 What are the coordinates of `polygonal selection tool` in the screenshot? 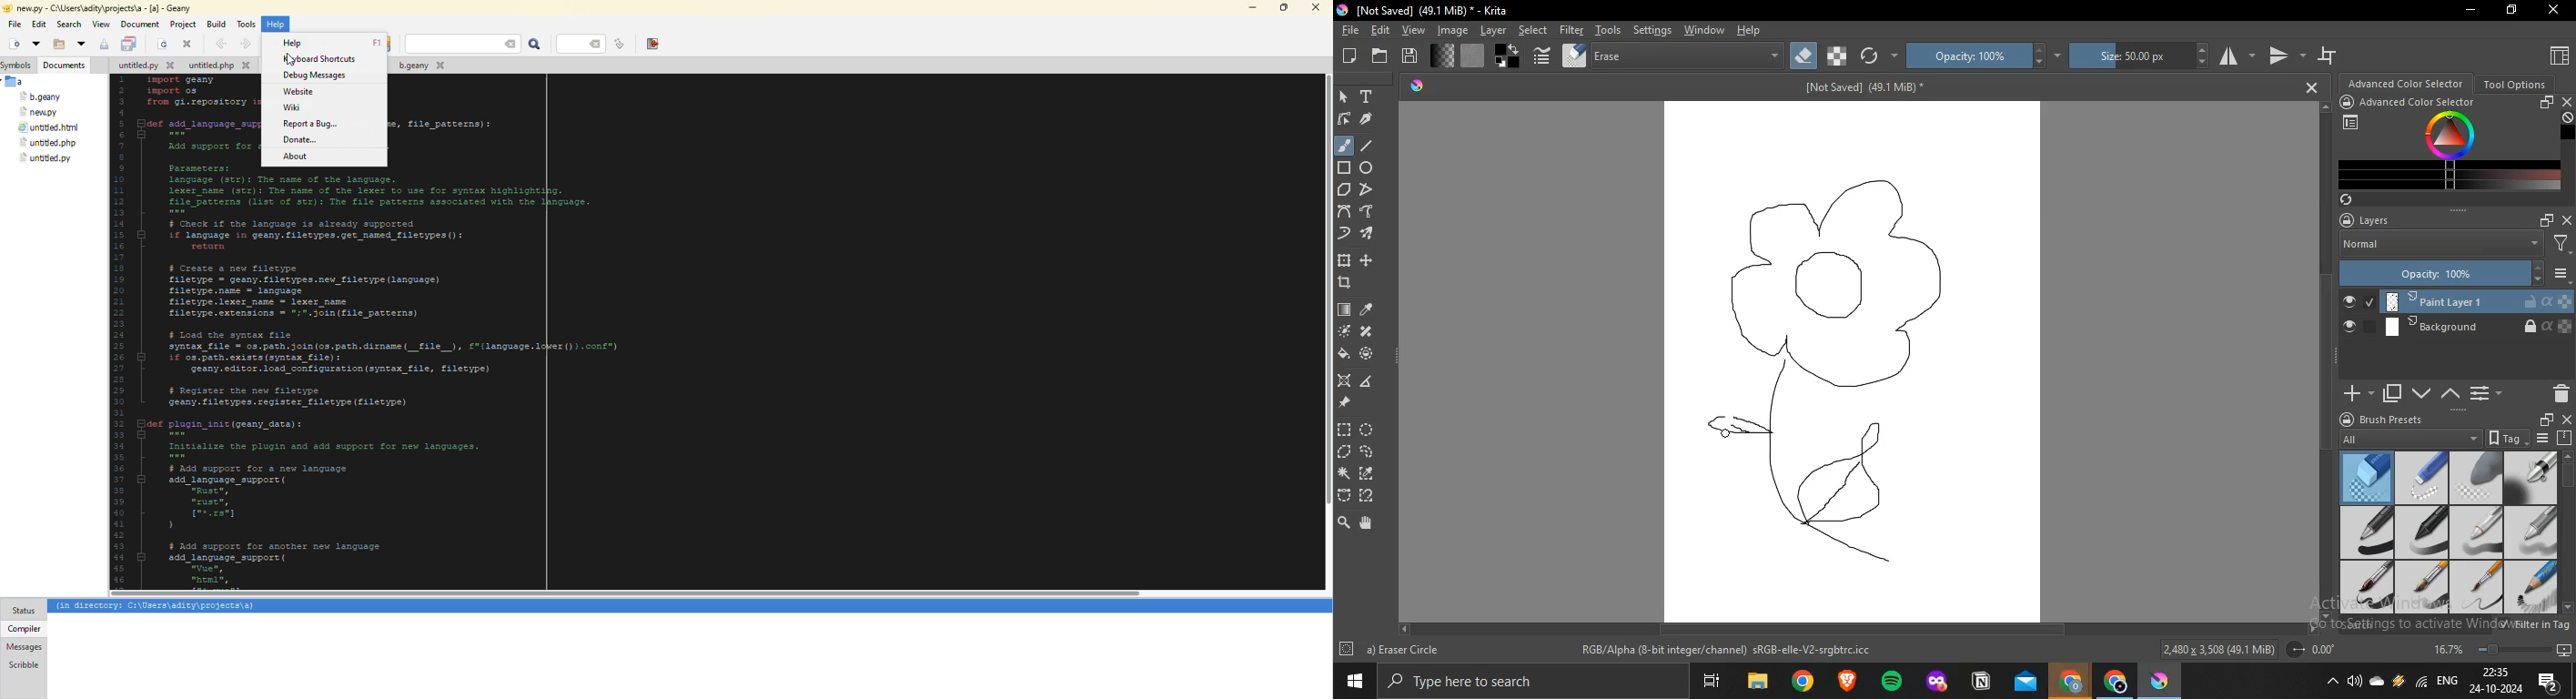 It's located at (1347, 451).